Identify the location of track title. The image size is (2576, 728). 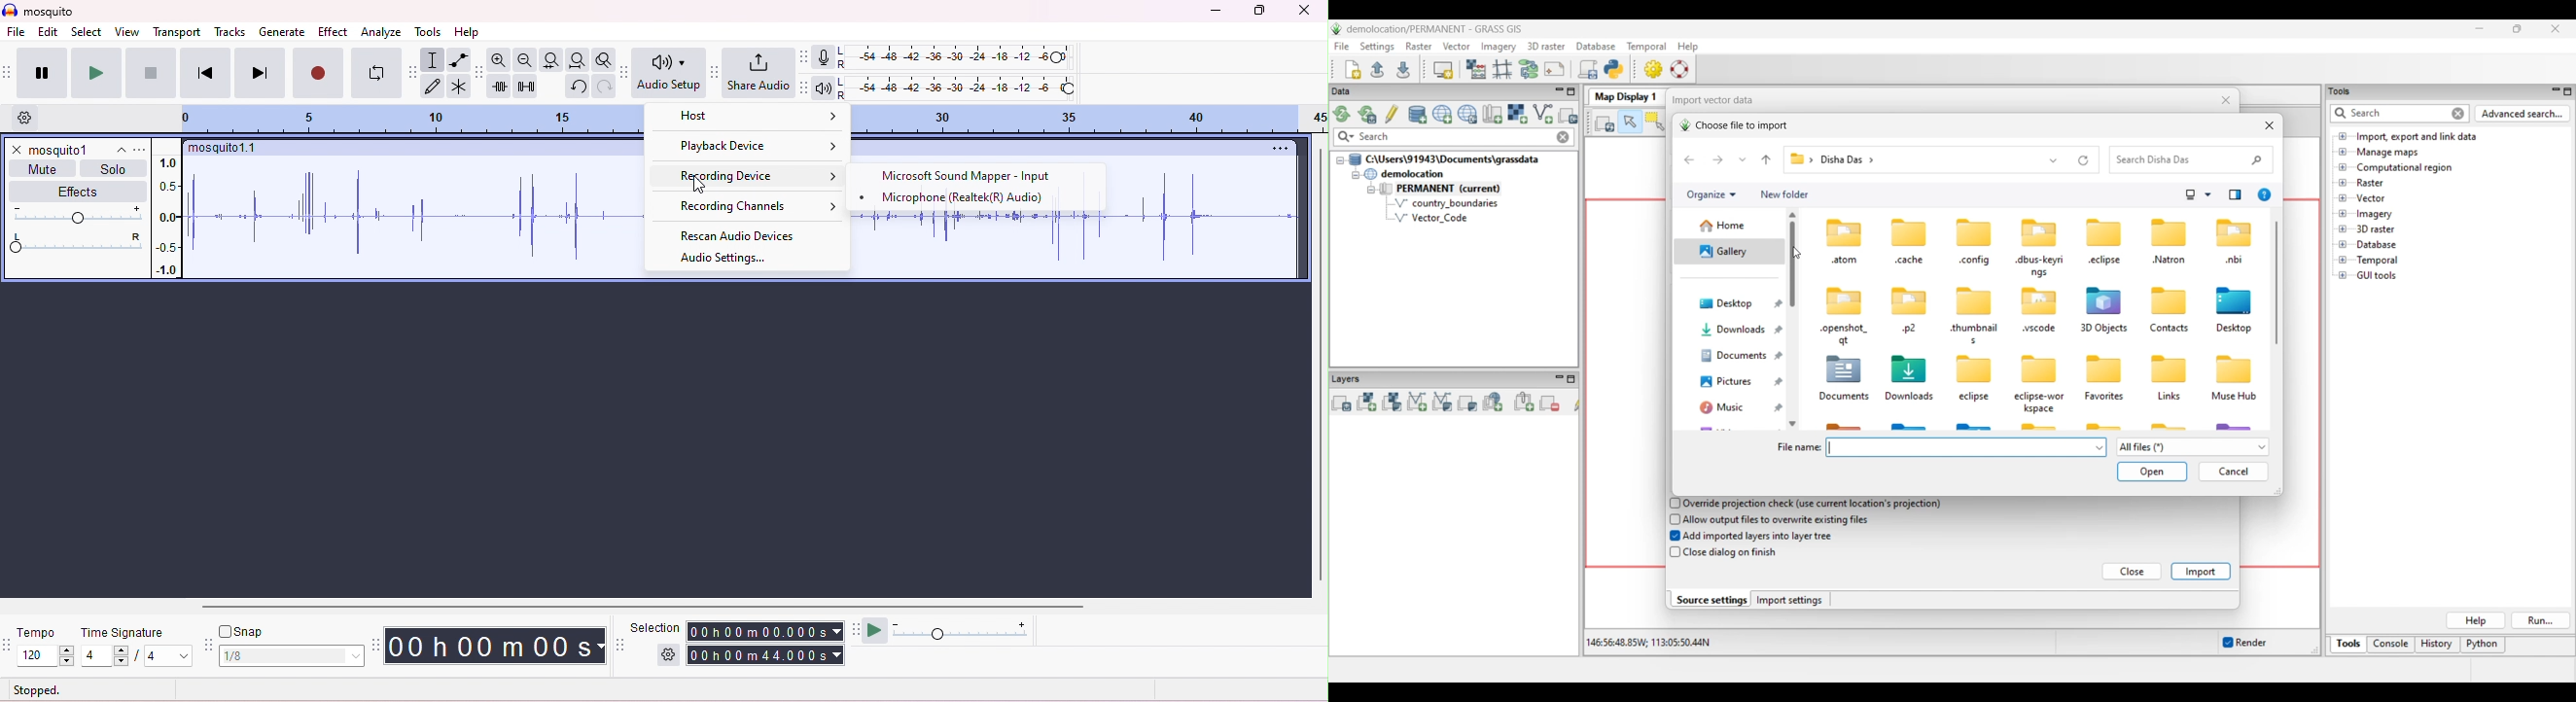
(77, 150).